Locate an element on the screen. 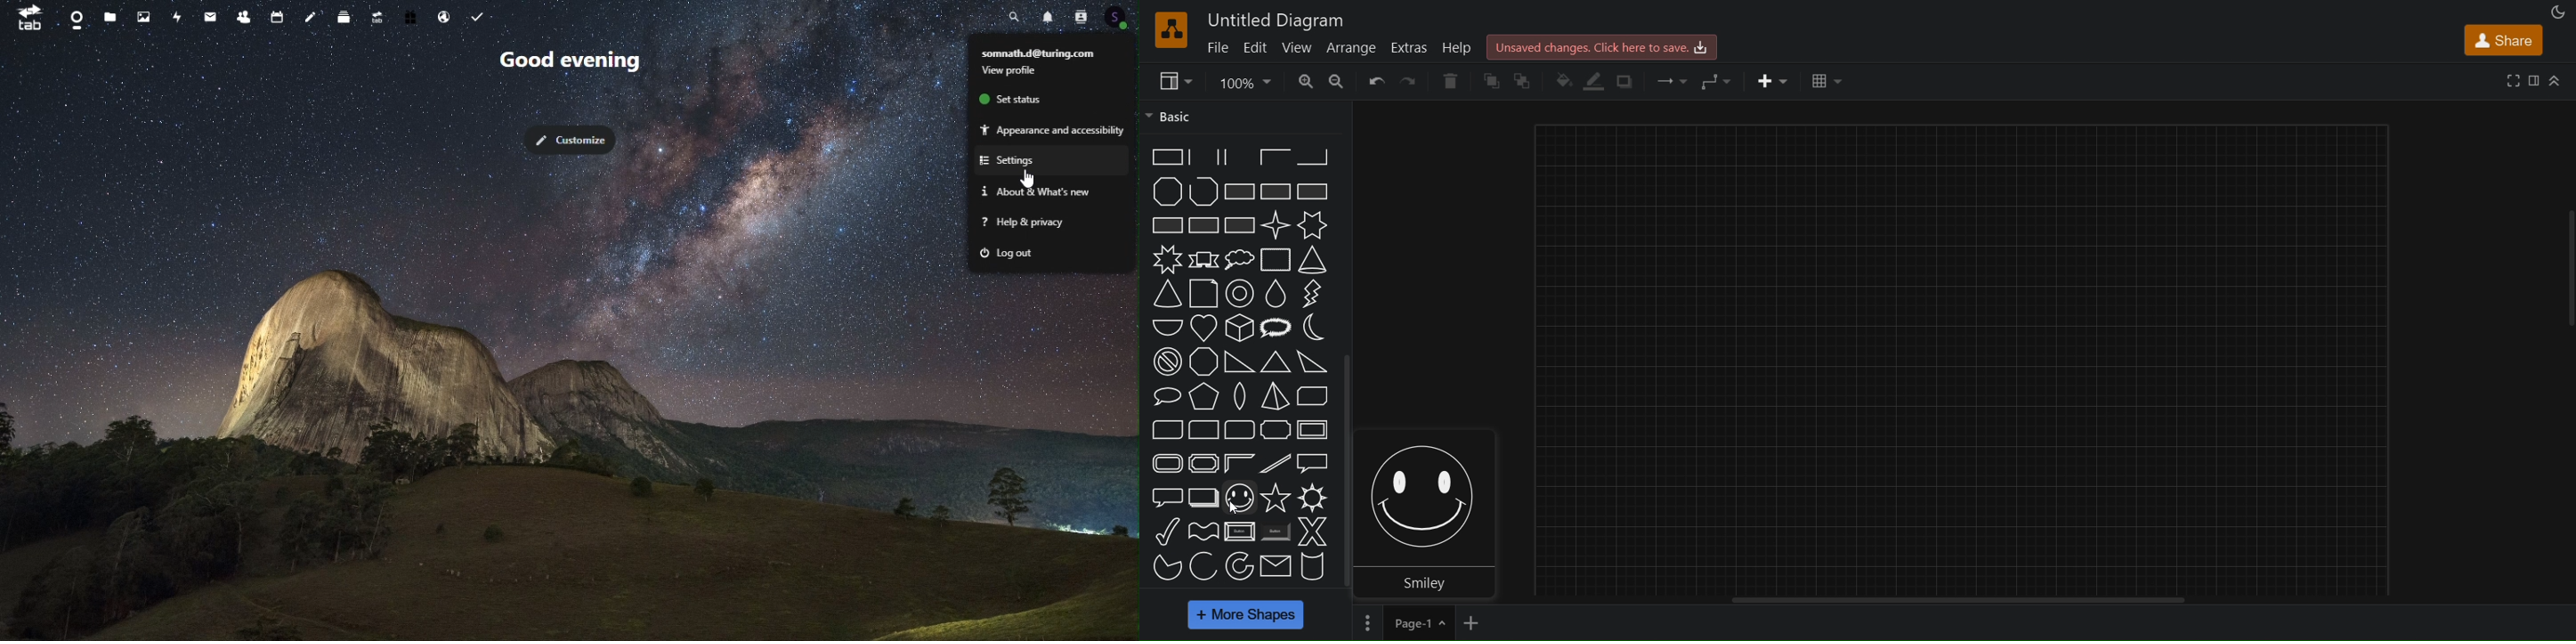 This screenshot has height=644, width=2576. connection is located at coordinates (1672, 79).